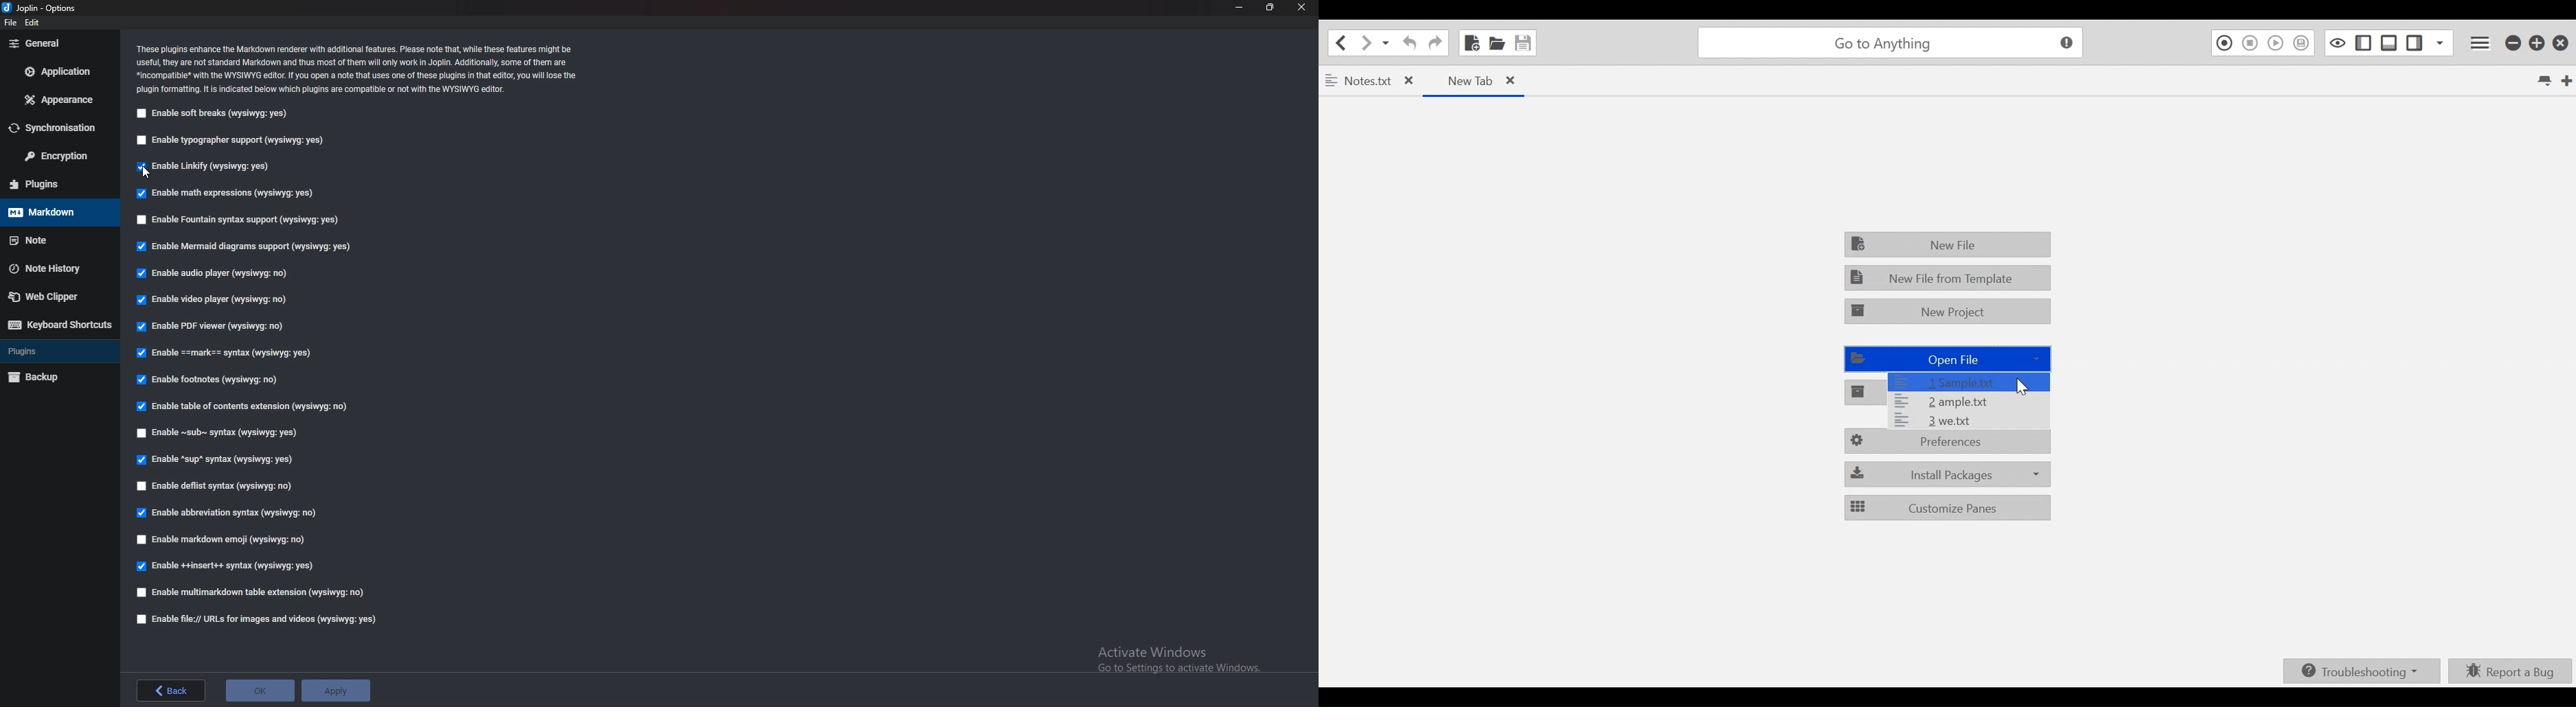  What do you see at coordinates (216, 434) in the screenshot?
I see `enable Sub syntax` at bounding box center [216, 434].